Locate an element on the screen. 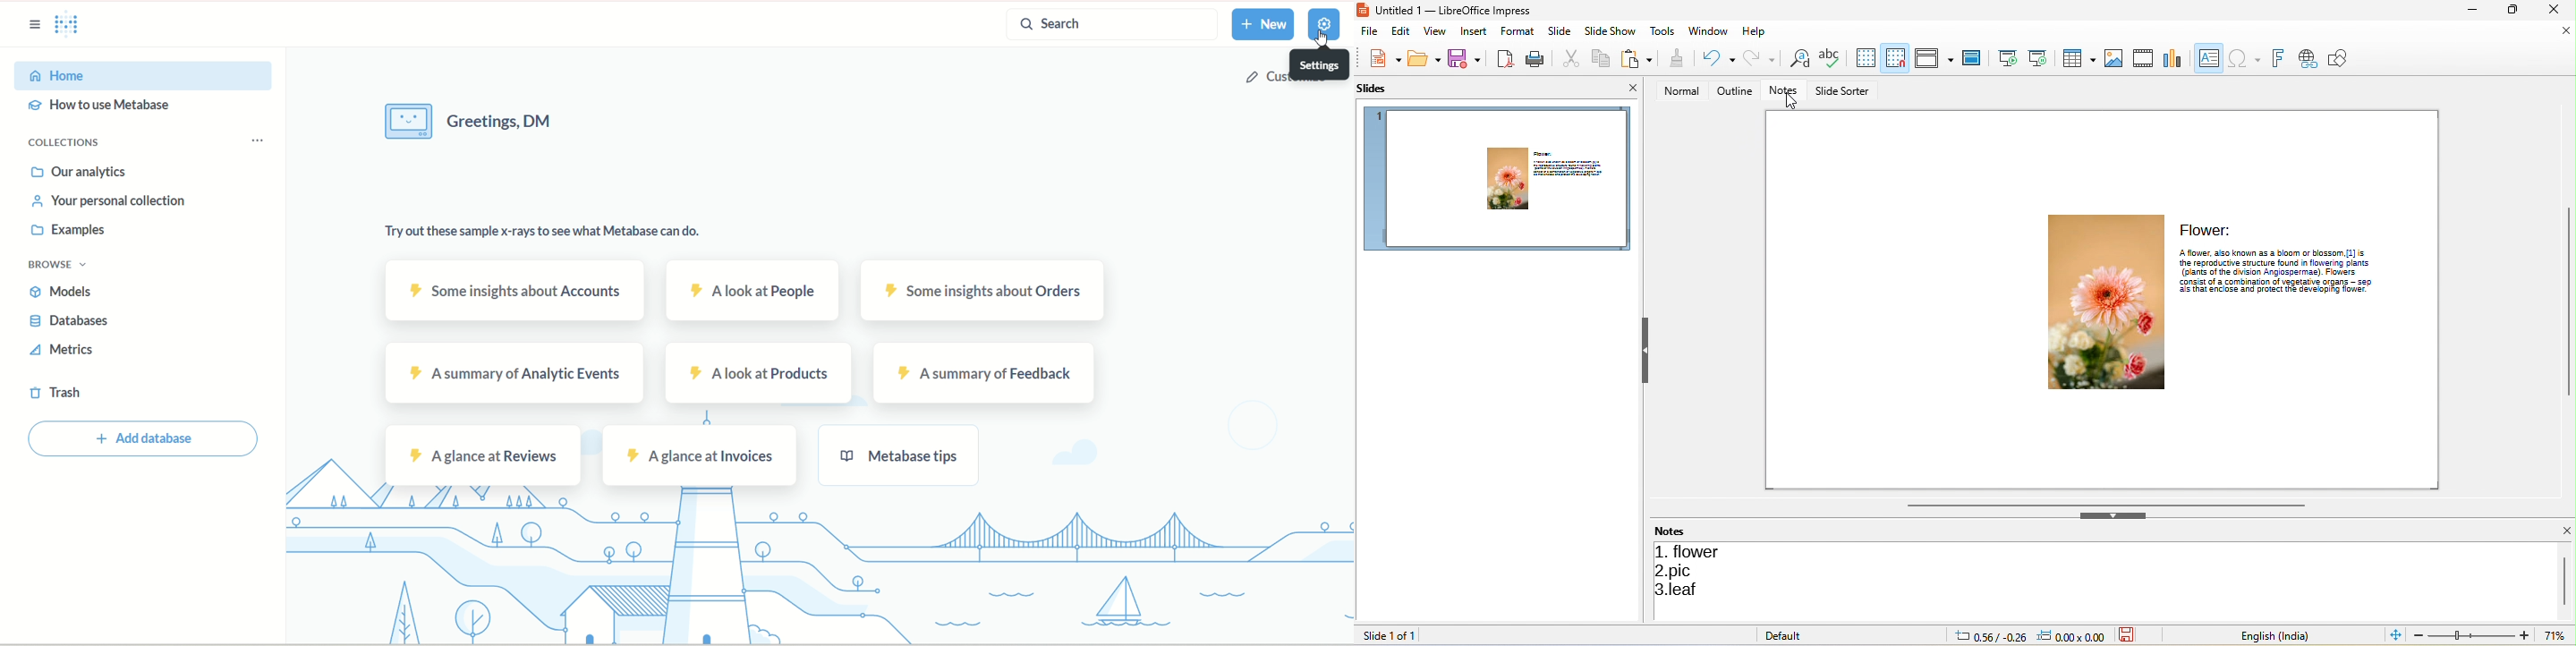 The width and height of the screenshot is (2576, 672). tools is located at coordinates (1662, 32).